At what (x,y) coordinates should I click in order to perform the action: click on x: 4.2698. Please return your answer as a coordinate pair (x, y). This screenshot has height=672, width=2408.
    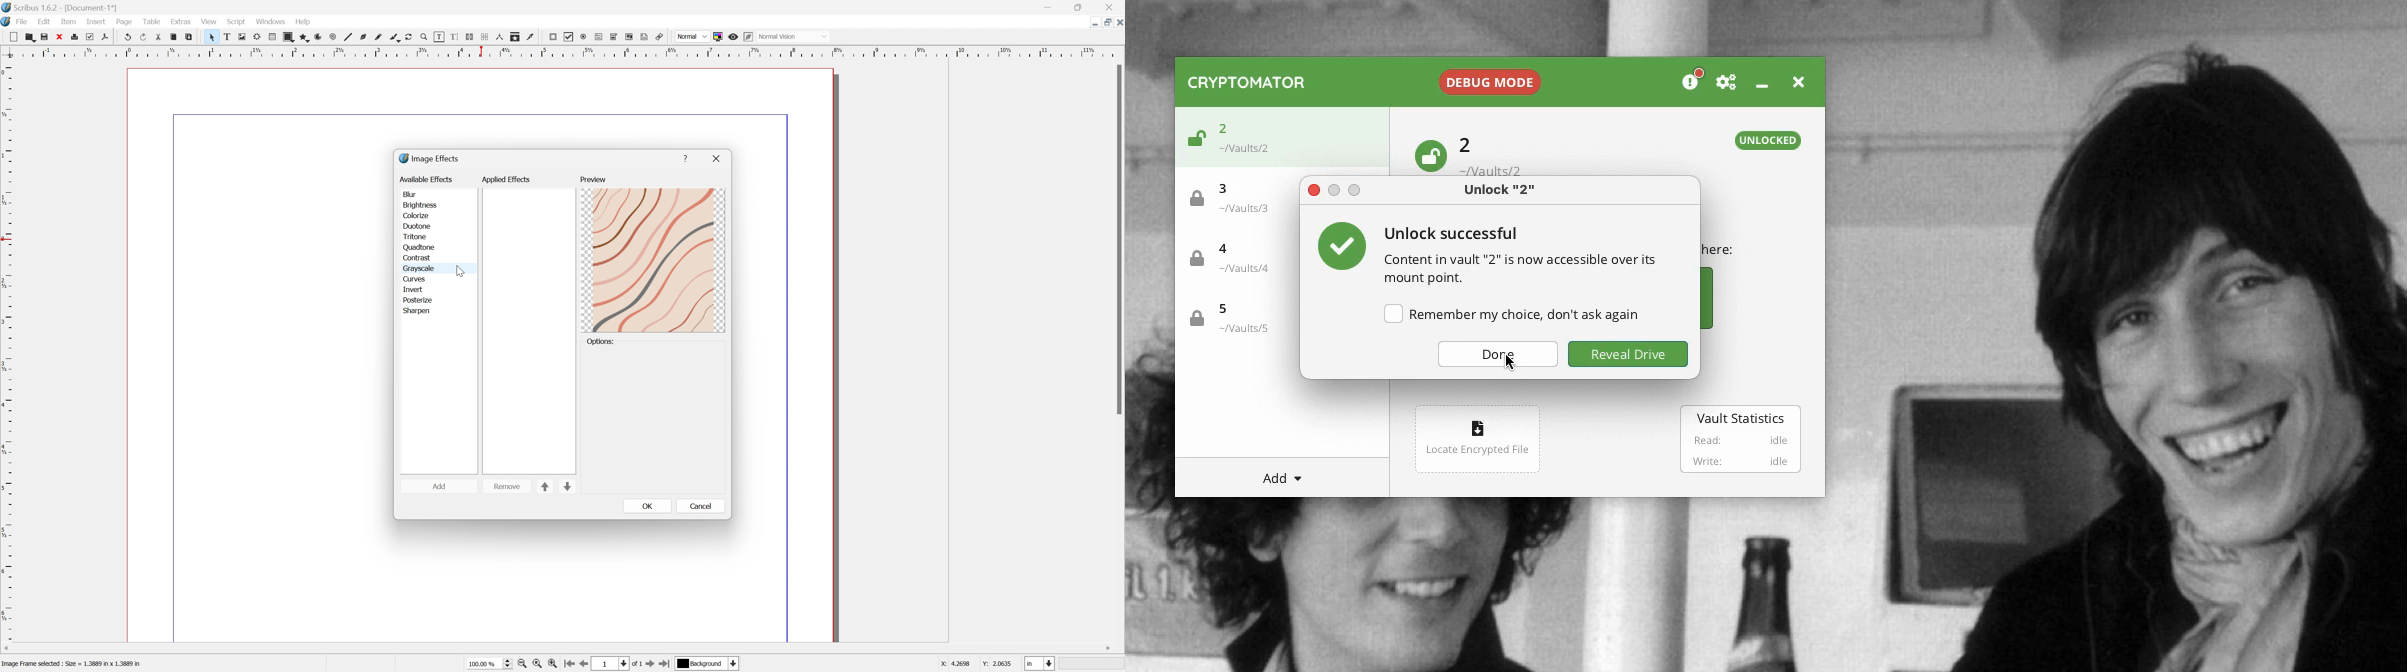
    Looking at the image, I should click on (953, 665).